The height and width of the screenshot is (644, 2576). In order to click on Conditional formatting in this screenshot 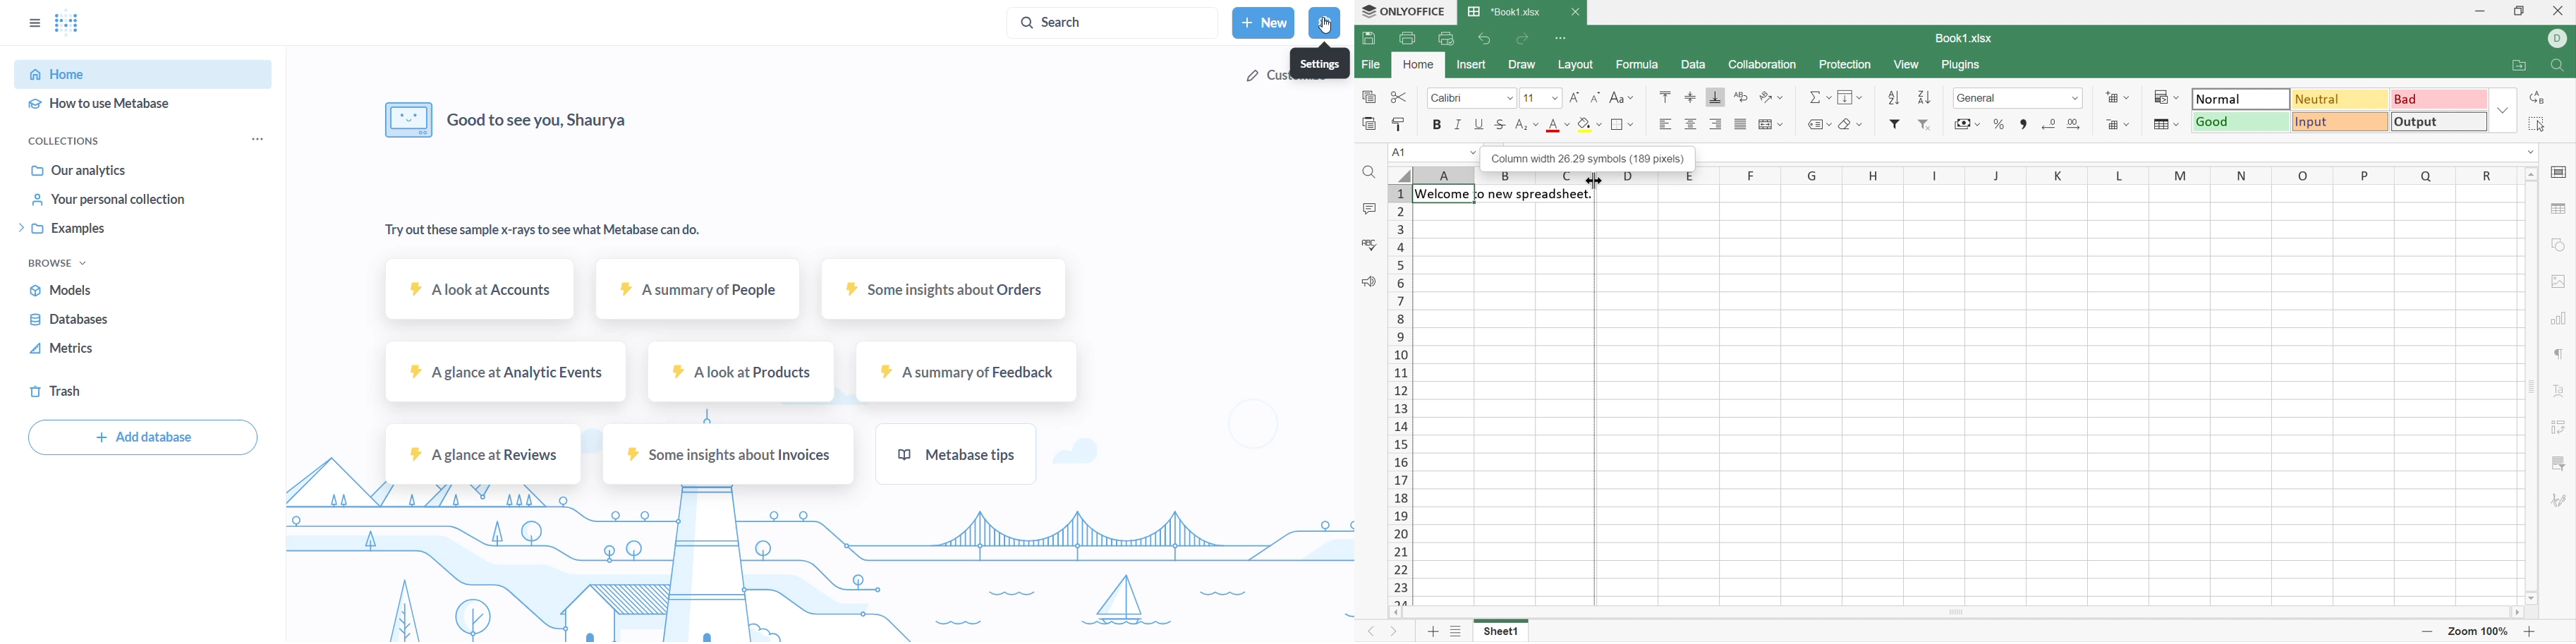, I will do `click(2166, 97)`.